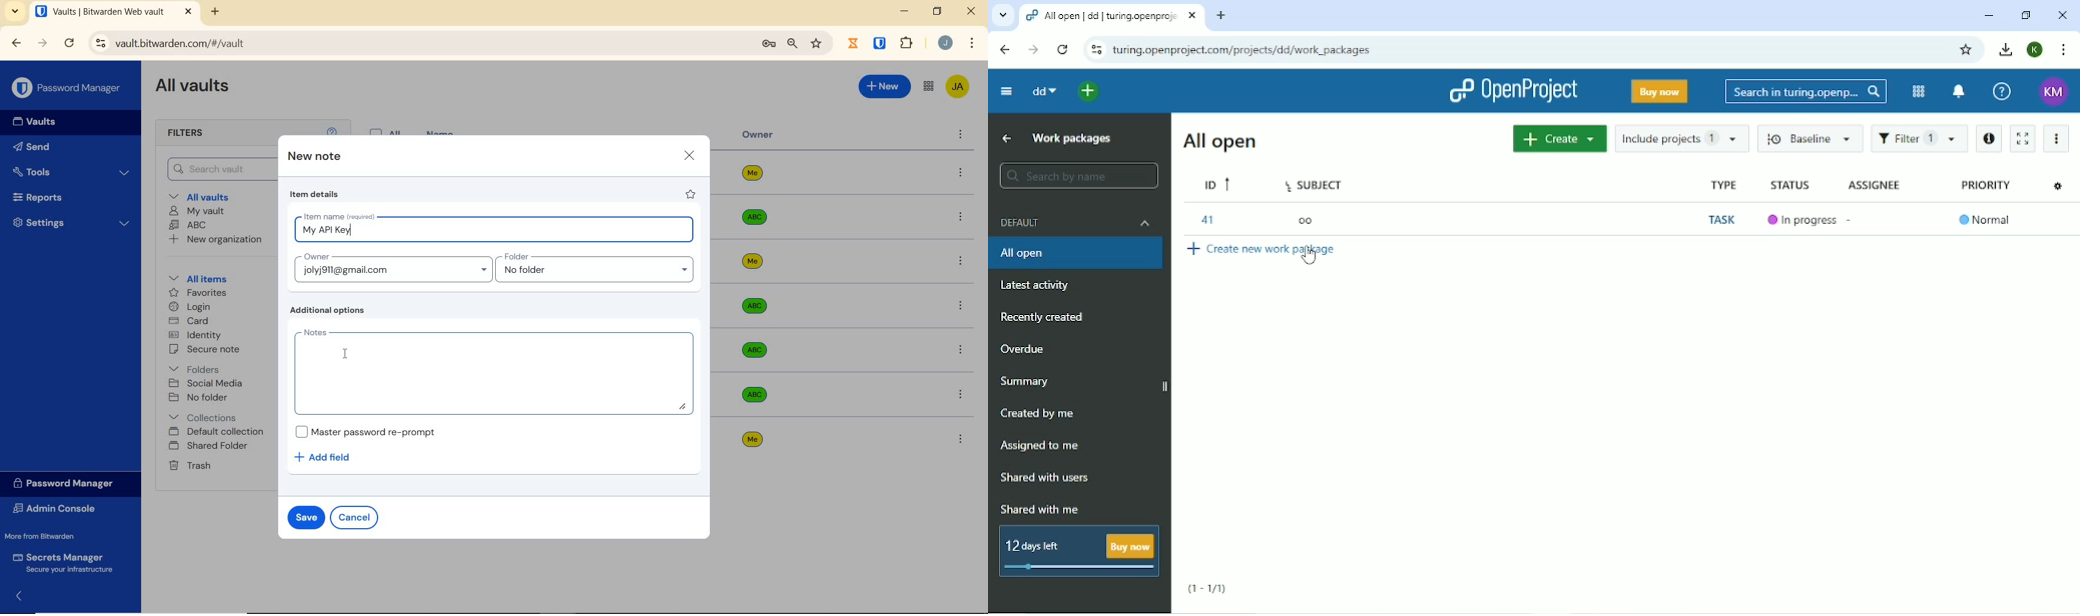  Describe the element at coordinates (306, 516) in the screenshot. I see `save` at that location.